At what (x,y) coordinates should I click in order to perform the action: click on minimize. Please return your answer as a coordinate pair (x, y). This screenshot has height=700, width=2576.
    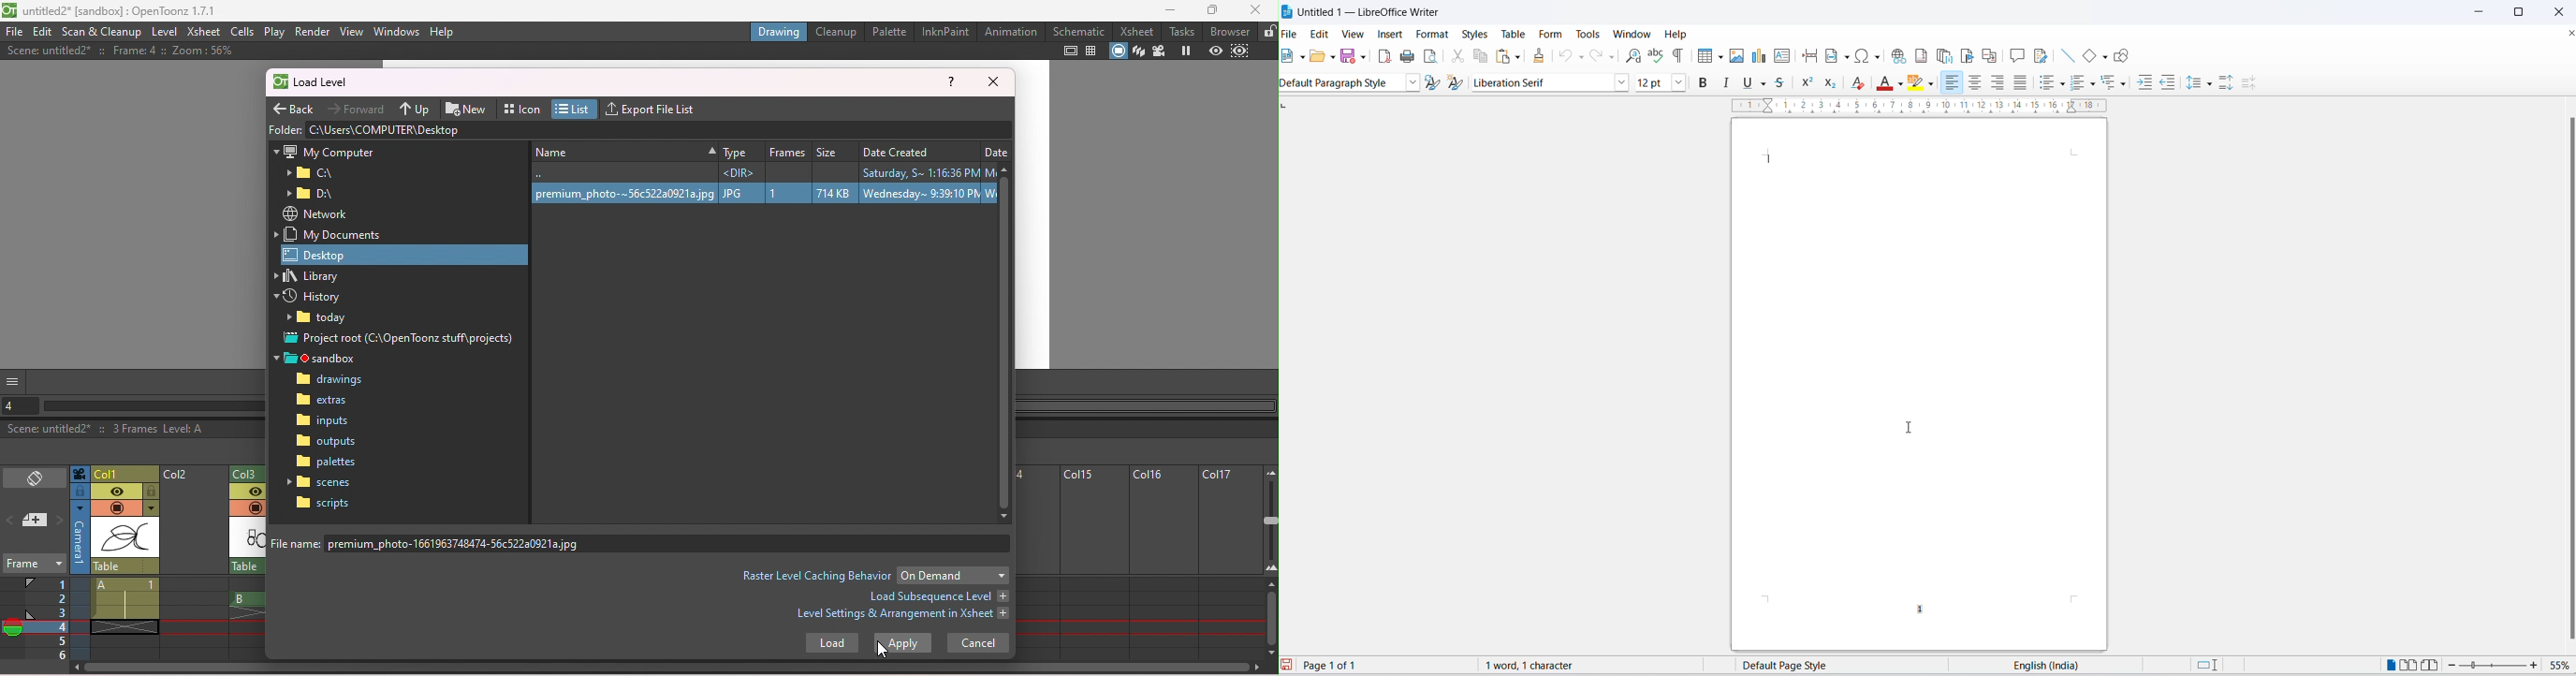
    Looking at the image, I should click on (2484, 12).